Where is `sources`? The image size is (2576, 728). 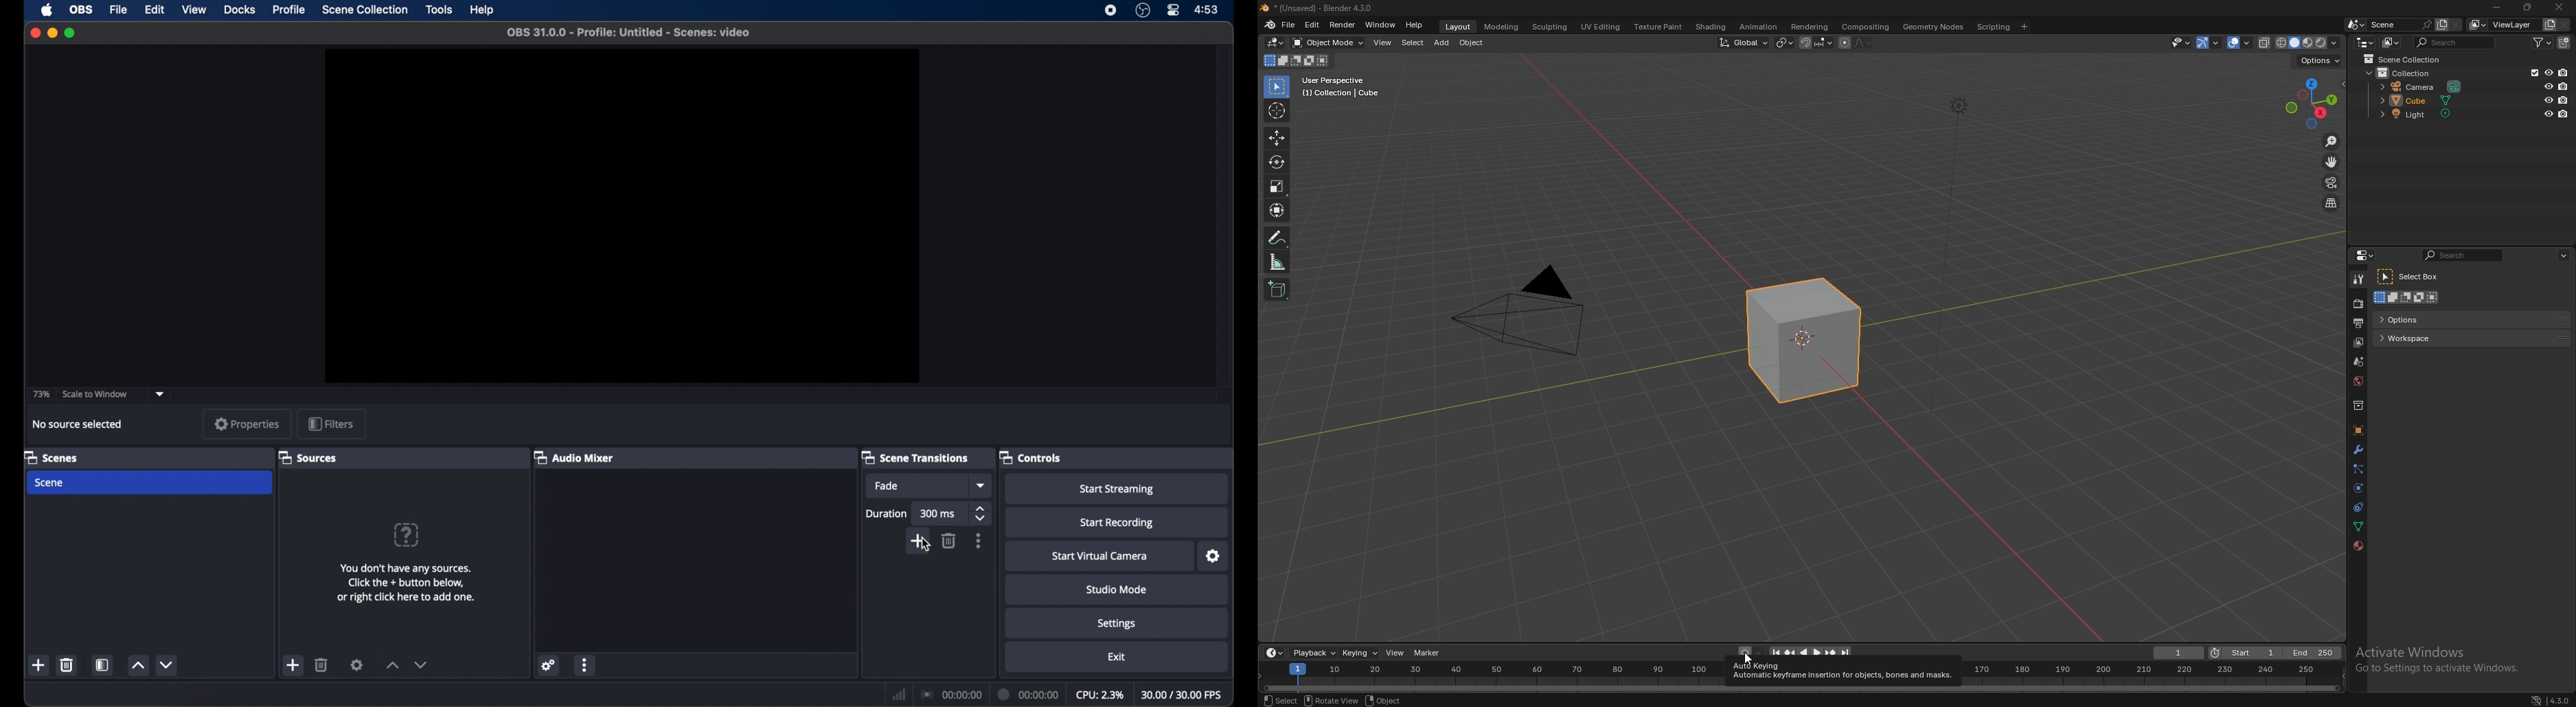
sources is located at coordinates (307, 457).